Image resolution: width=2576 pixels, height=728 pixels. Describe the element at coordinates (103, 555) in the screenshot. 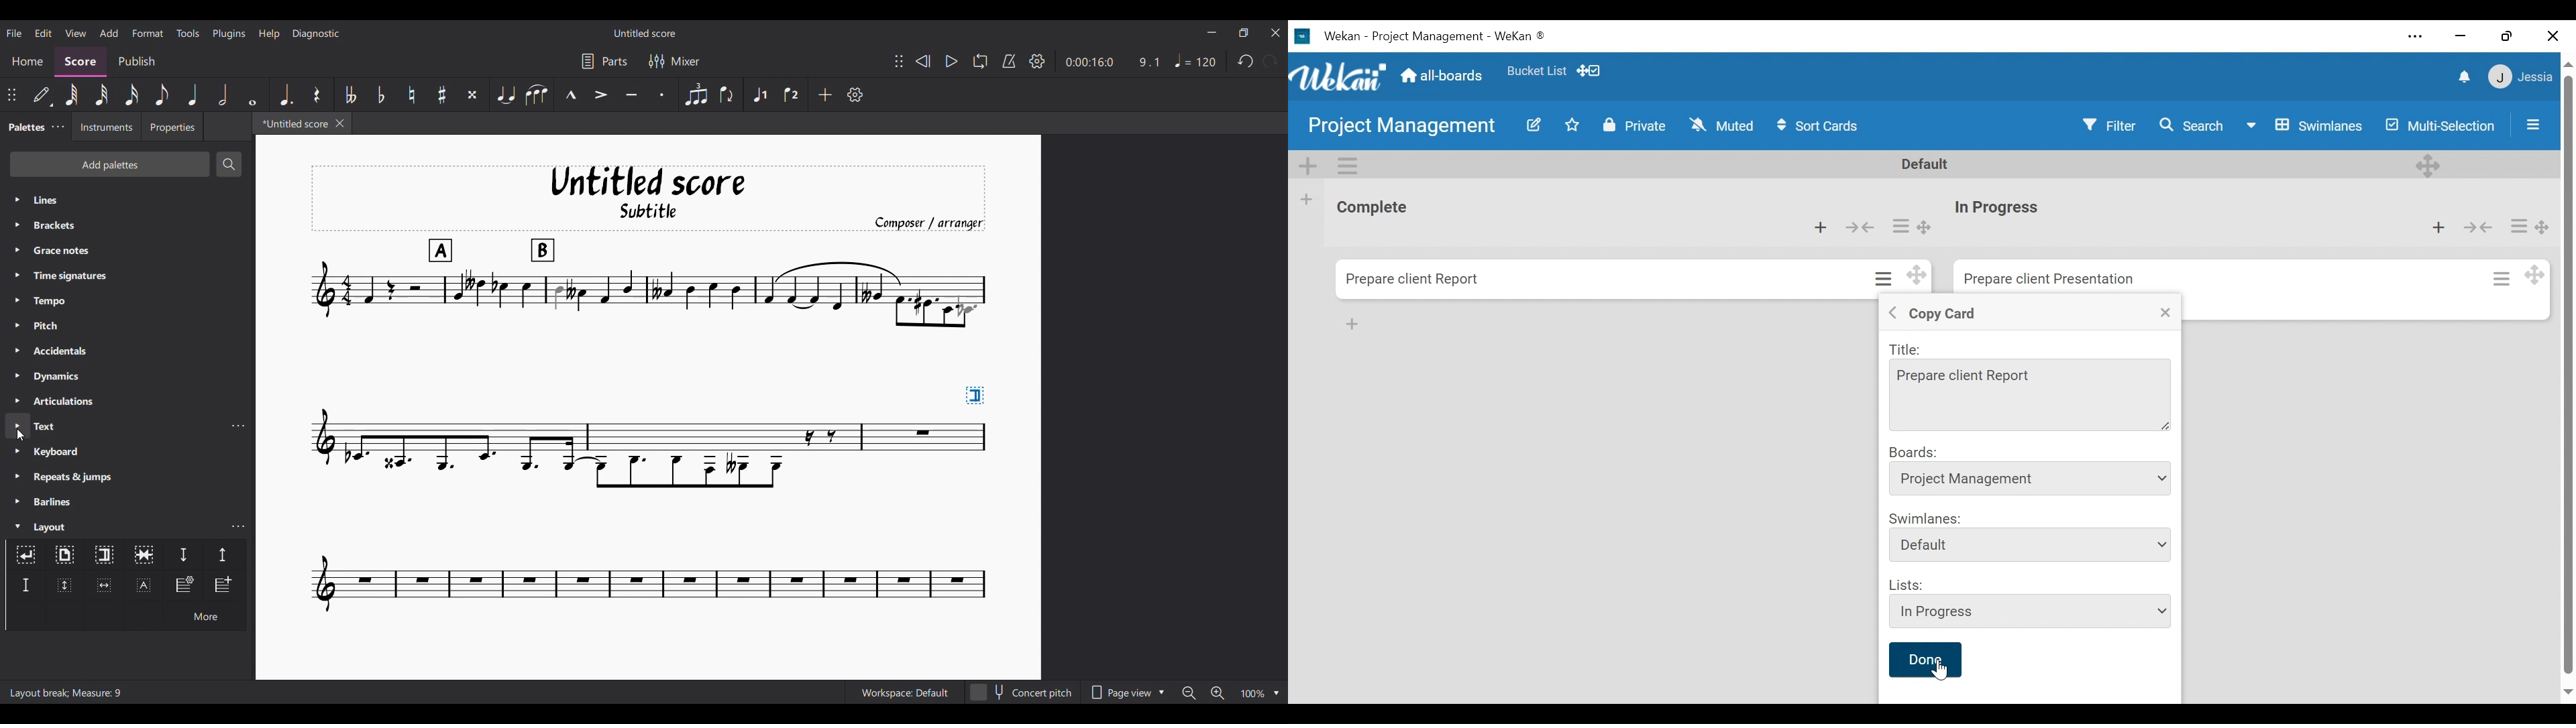

I see `Section break, highlighted as current selection` at that location.